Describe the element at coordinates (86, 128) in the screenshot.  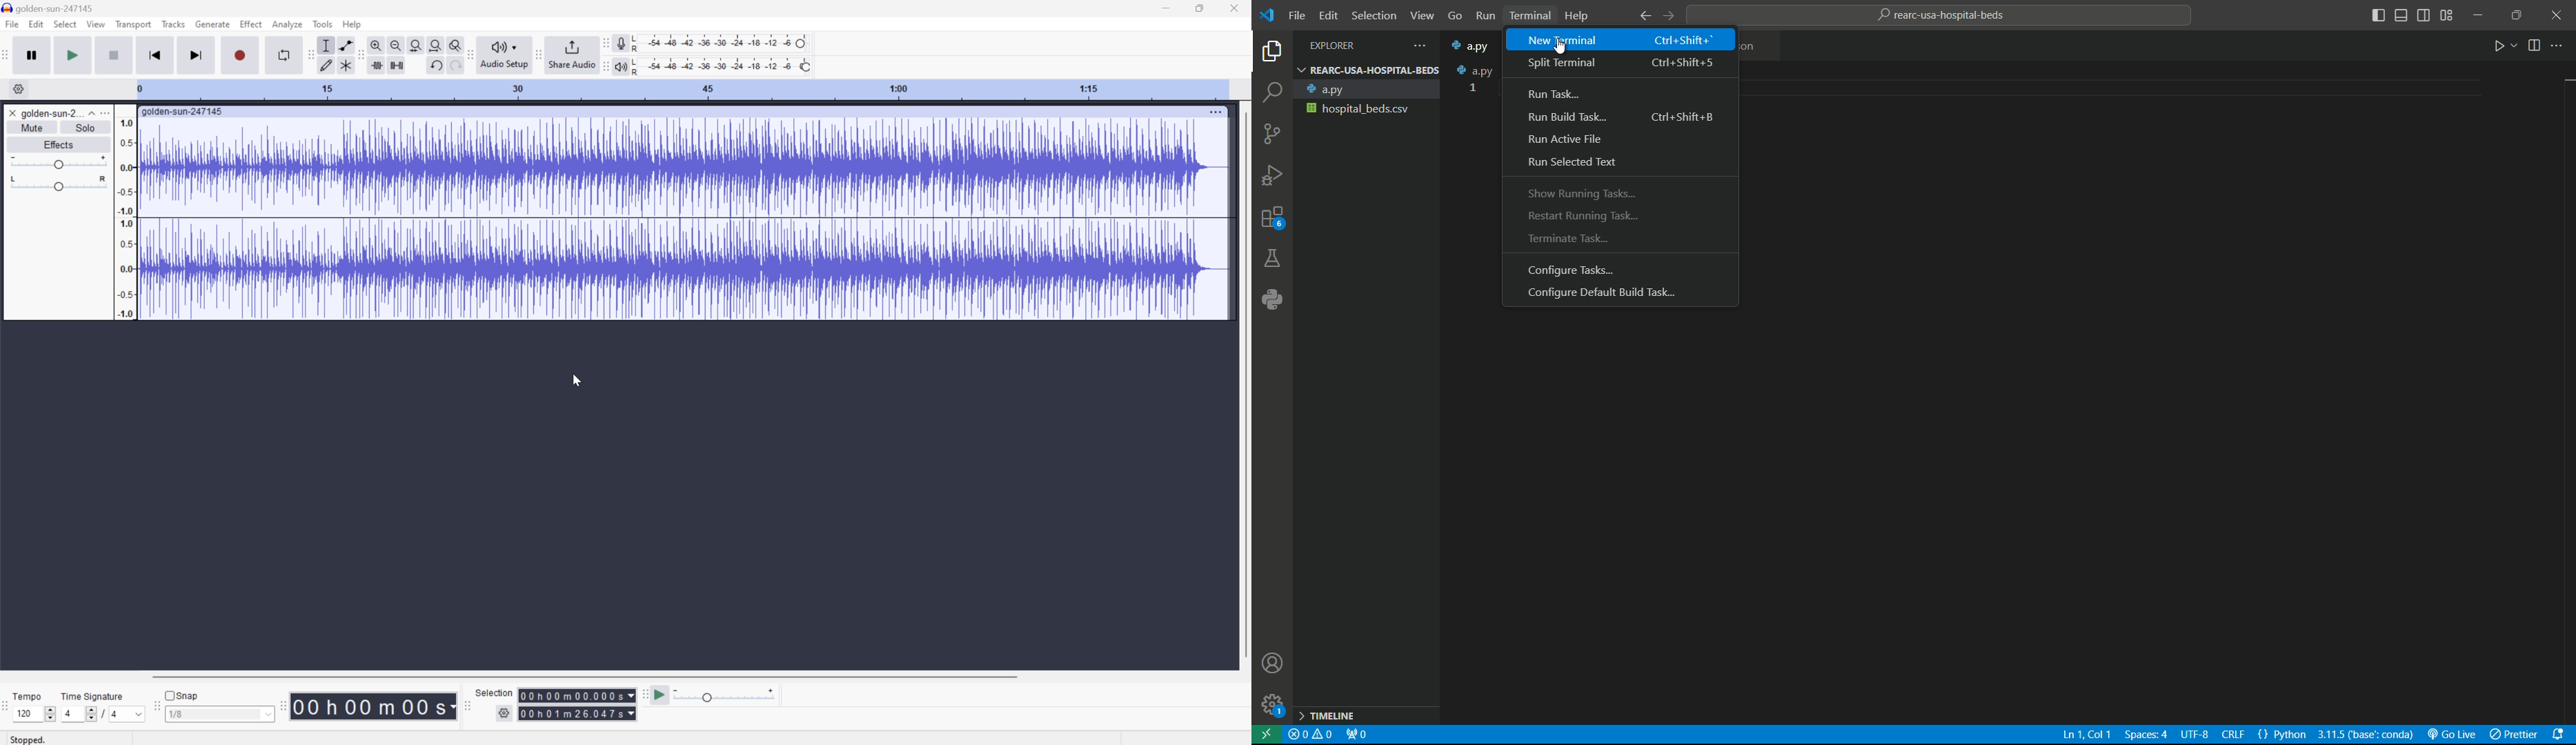
I see `Solo` at that location.